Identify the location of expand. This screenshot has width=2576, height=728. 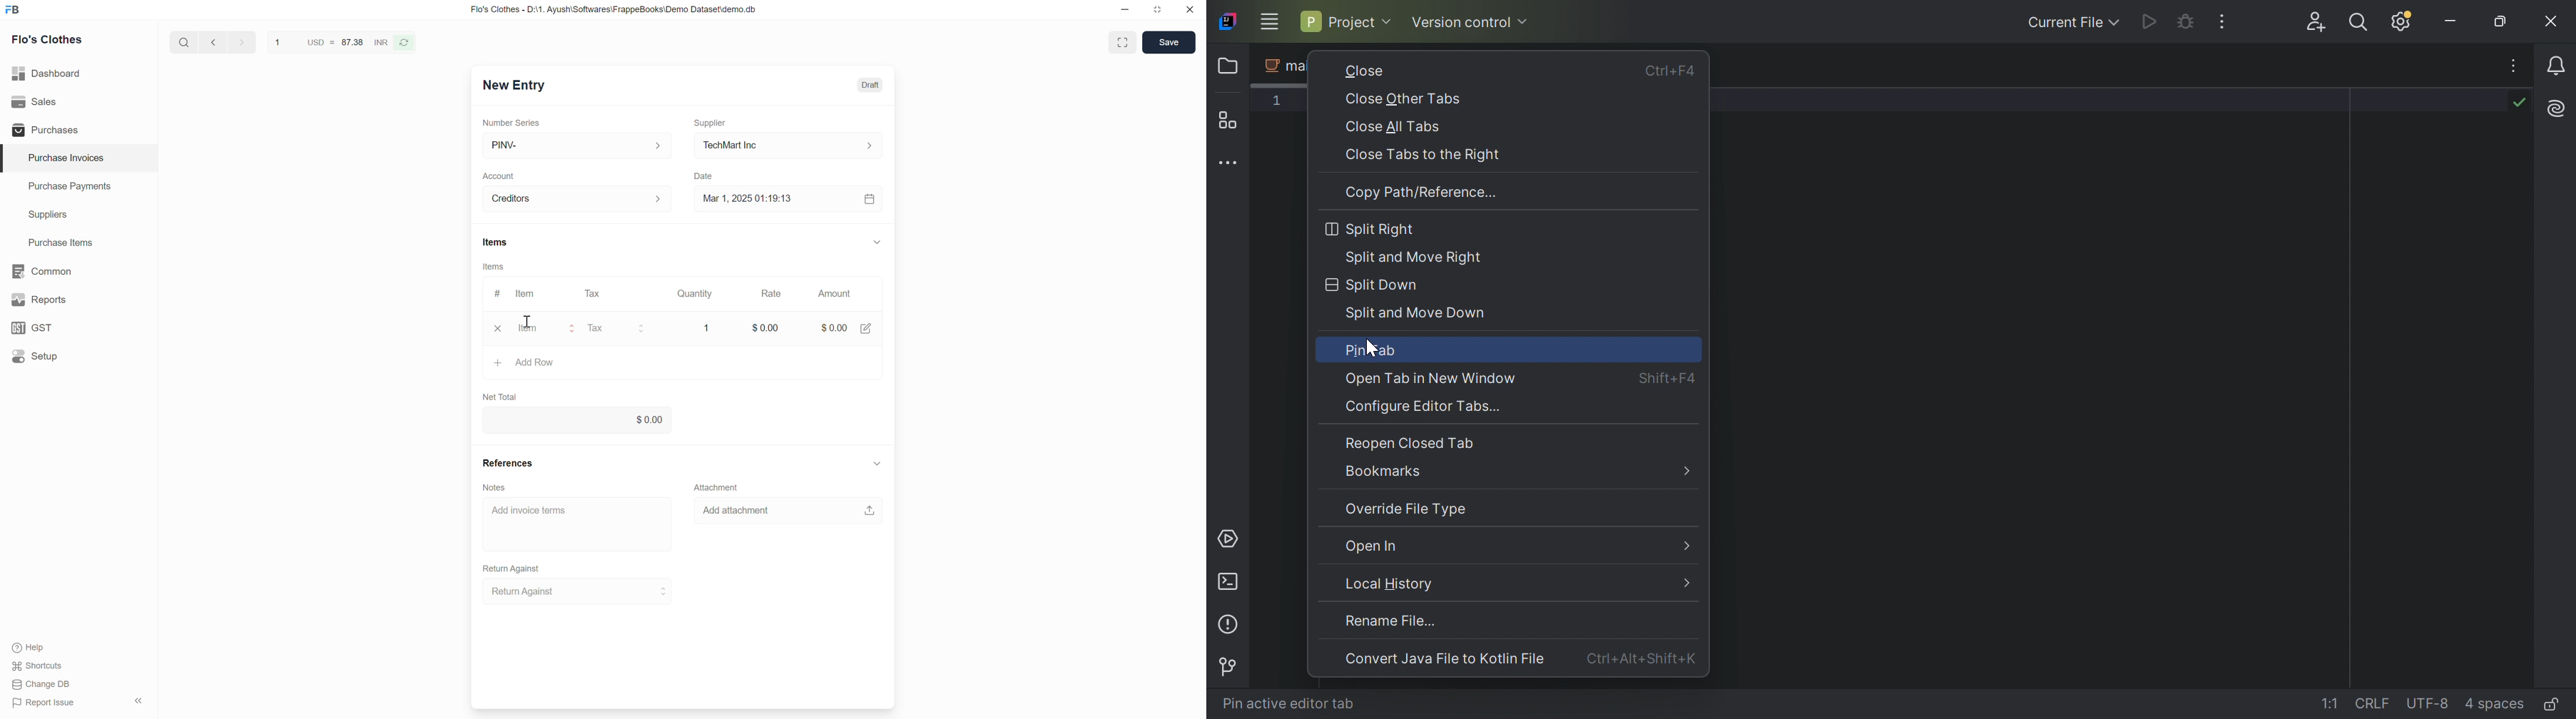
(878, 465).